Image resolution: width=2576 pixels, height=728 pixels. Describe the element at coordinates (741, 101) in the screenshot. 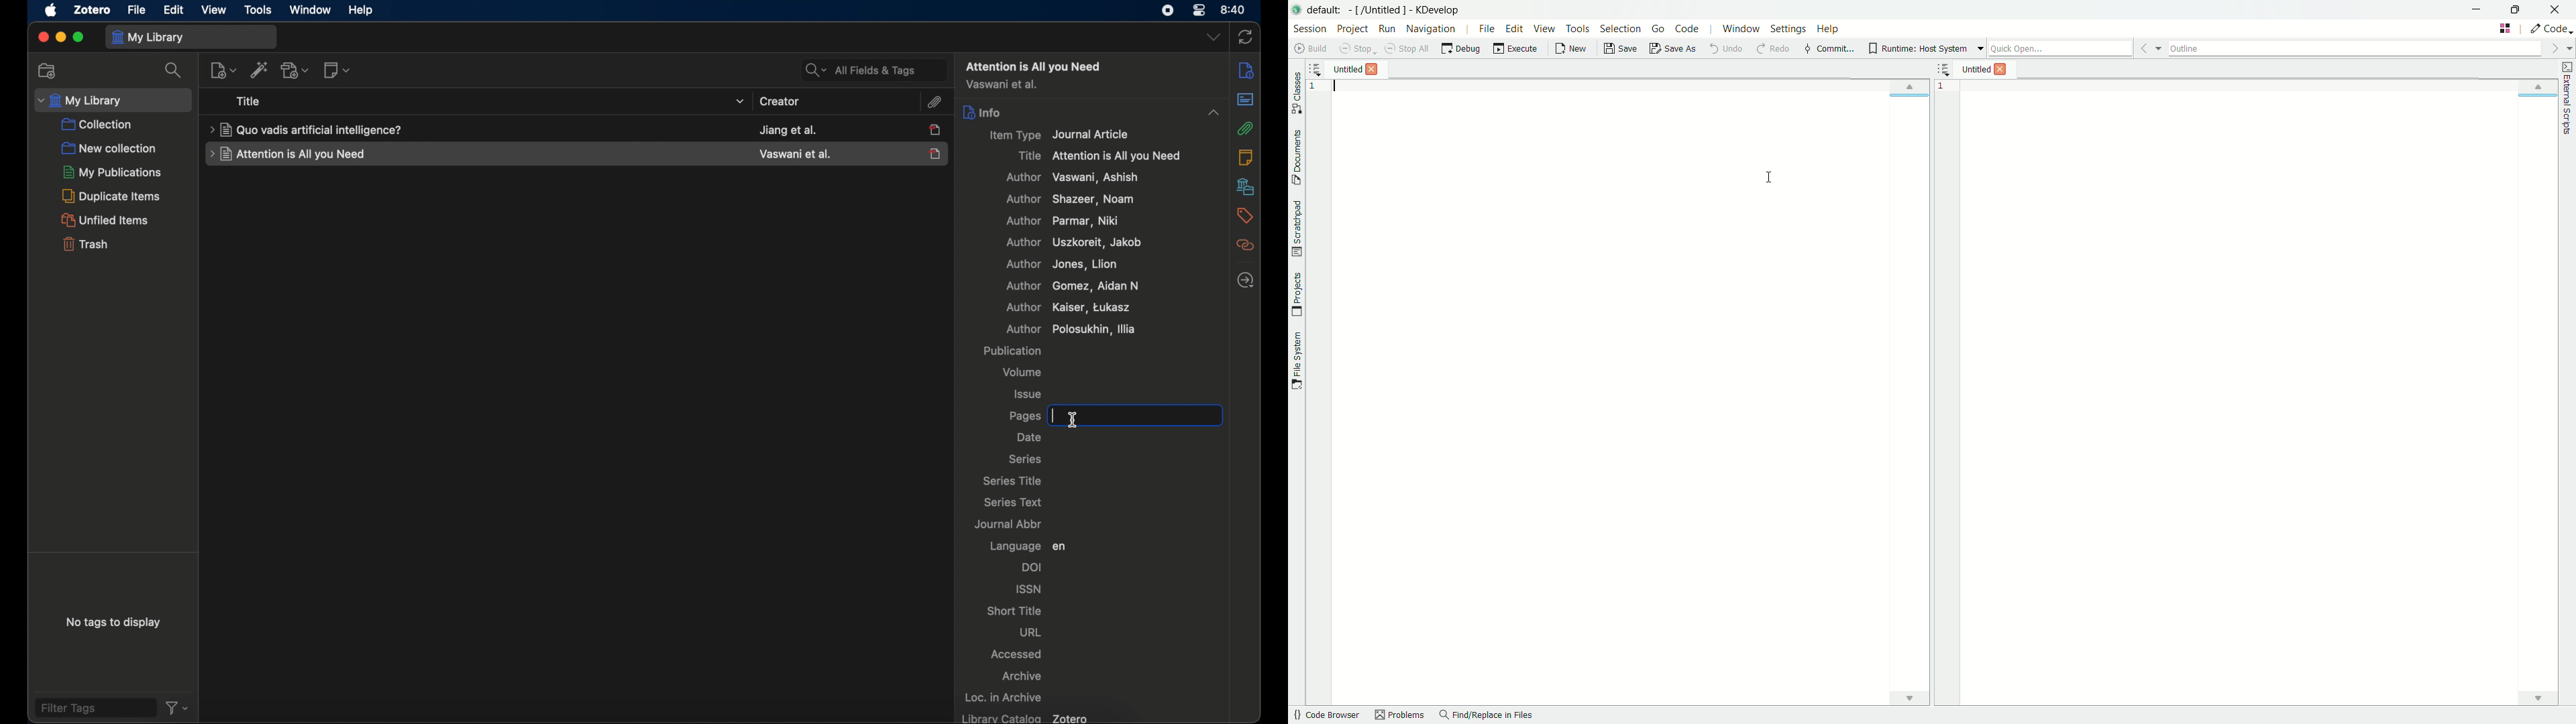

I see `title dropdown` at that location.